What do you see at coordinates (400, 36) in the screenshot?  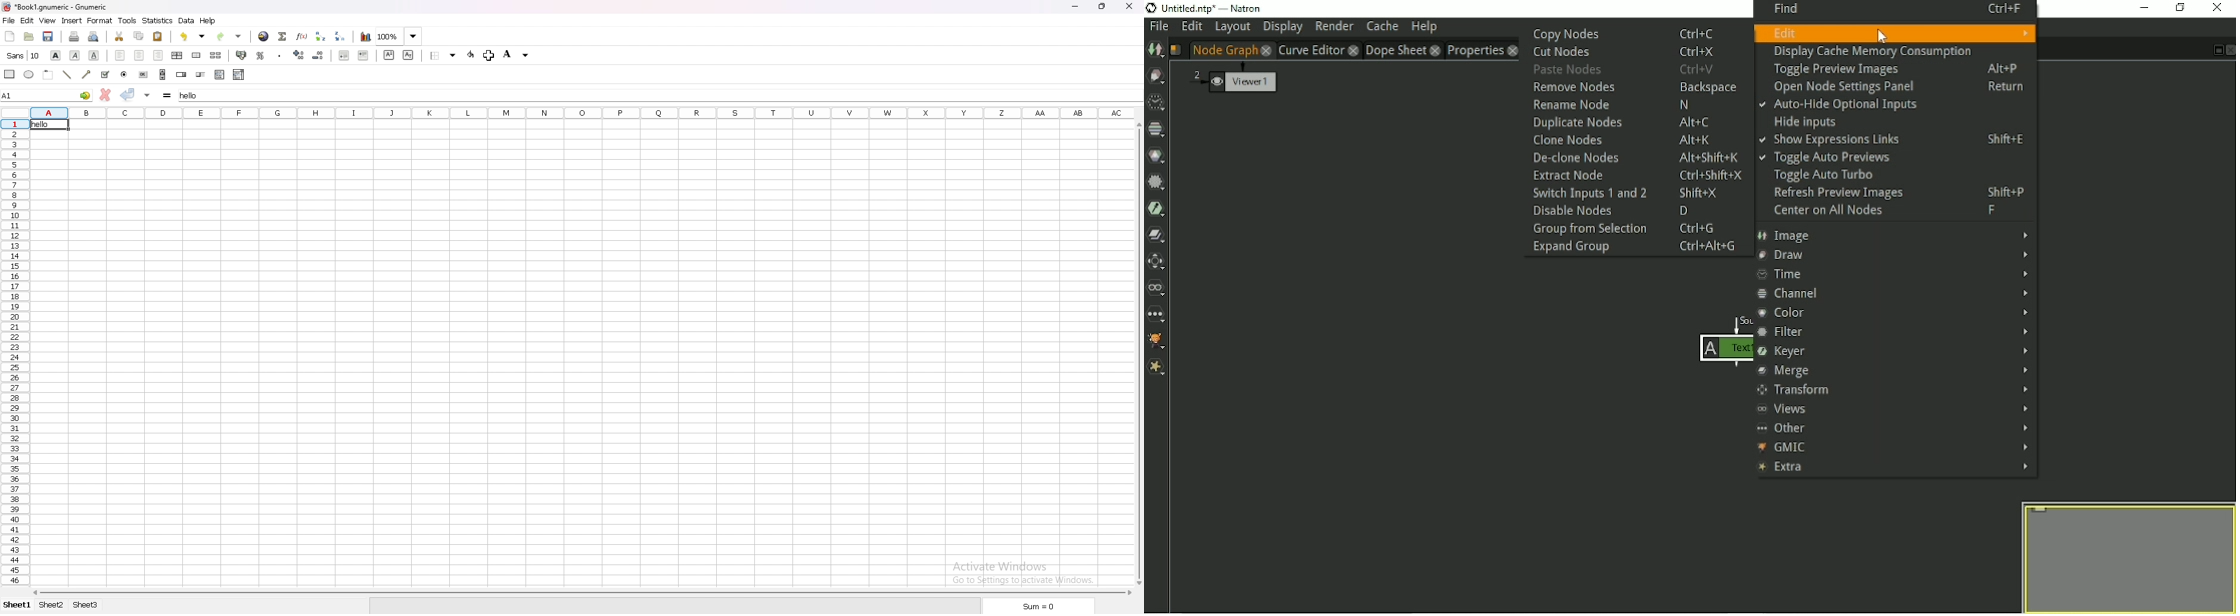 I see `zoom level` at bounding box center [400, 36].